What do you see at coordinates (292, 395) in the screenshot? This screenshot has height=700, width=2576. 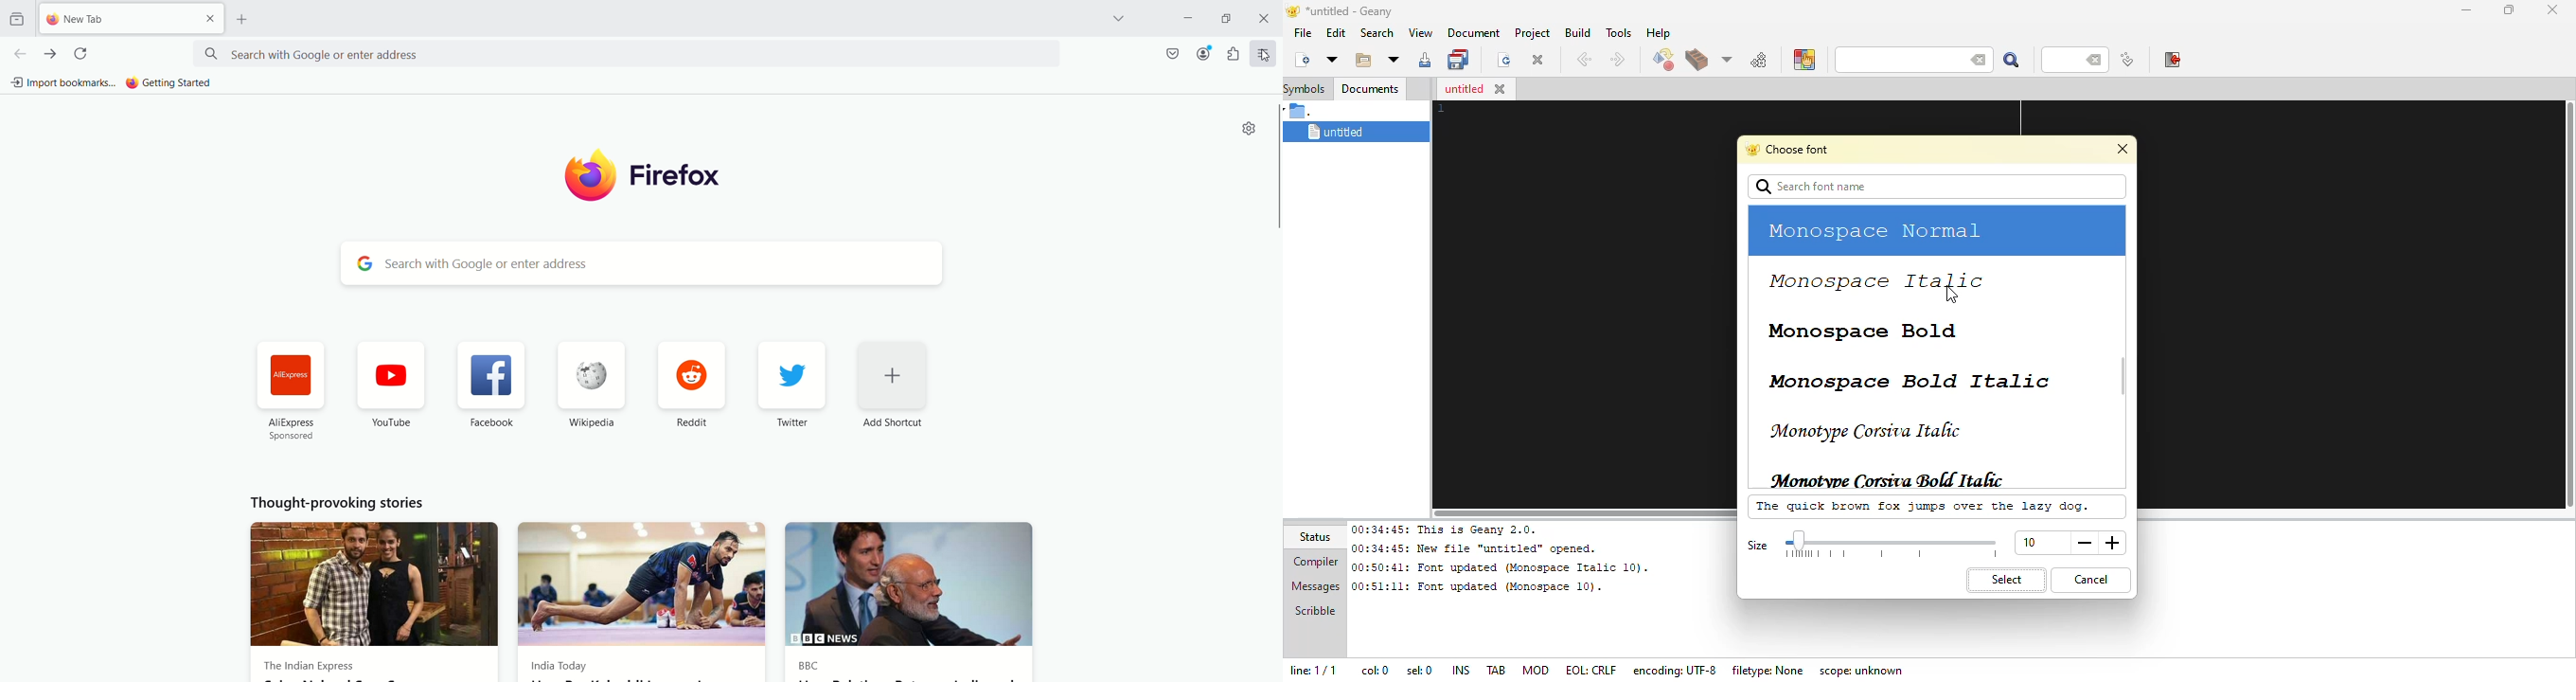 I see `AliExpress` at bounding box center [292, 395].